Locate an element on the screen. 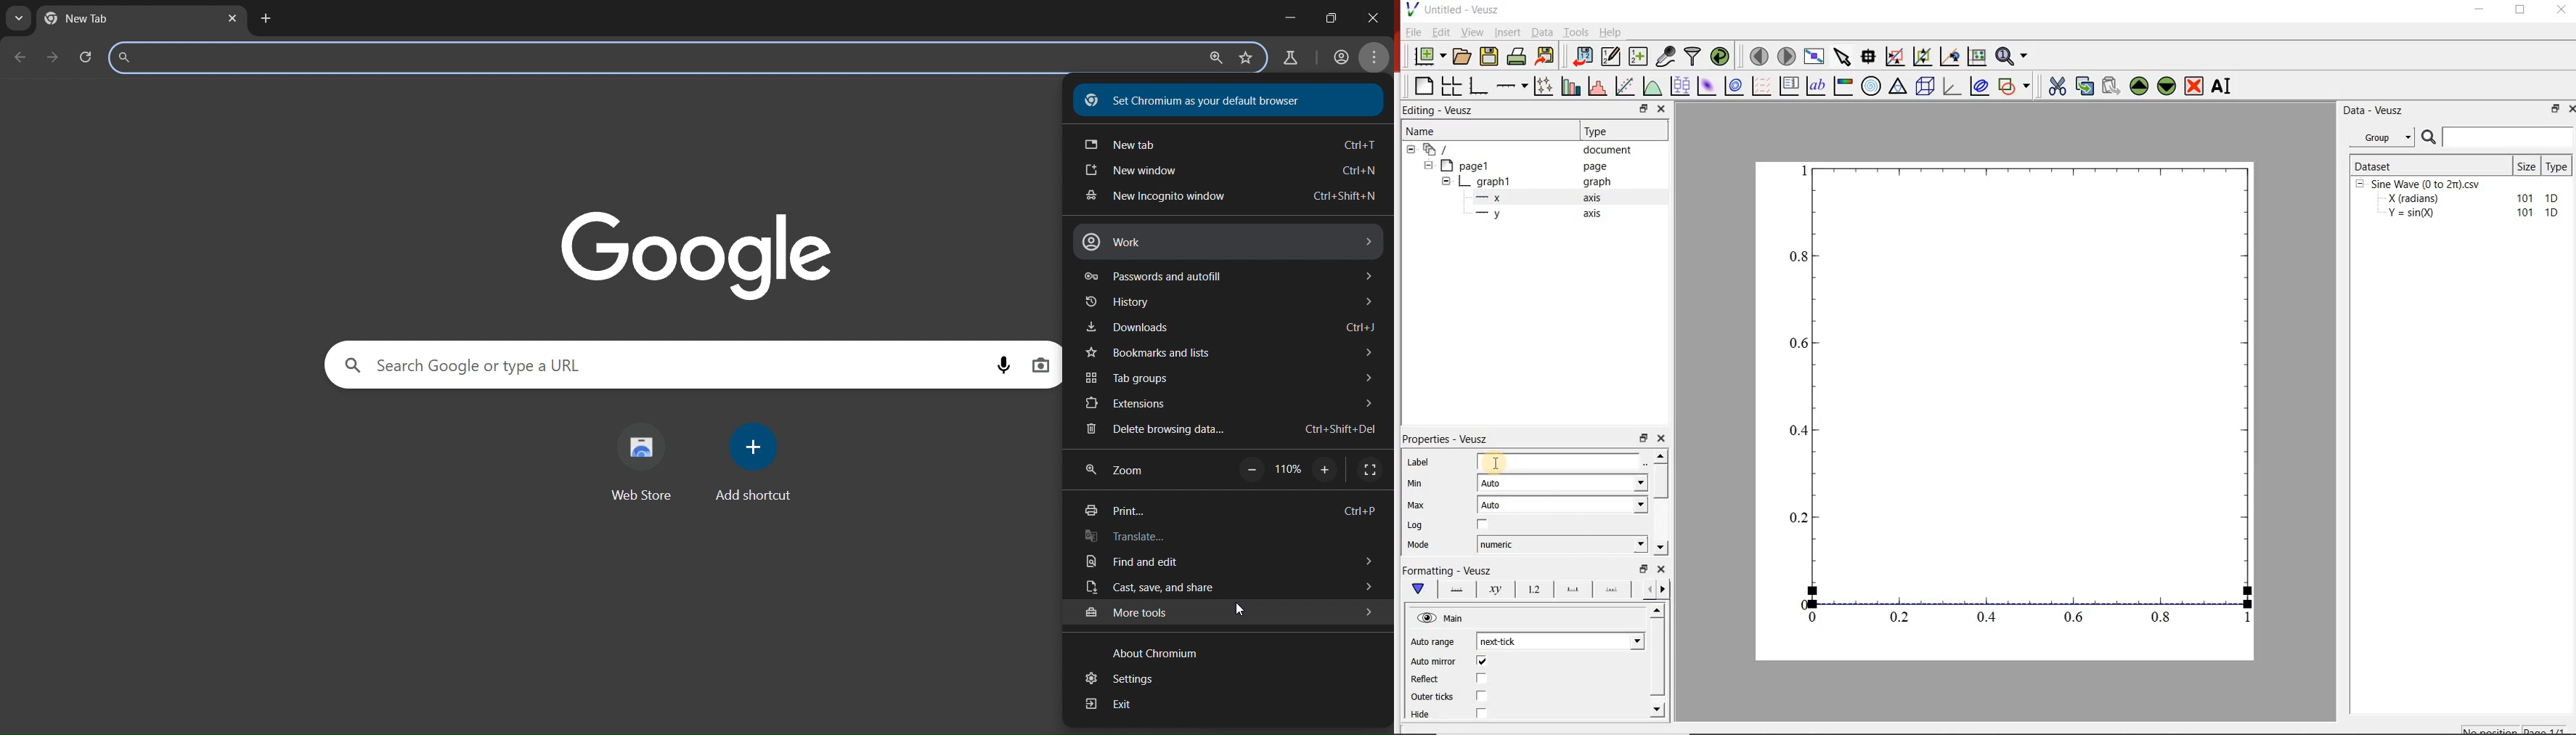 This screenshot has width=2576, height=756. history is located at coordinates (1225, 304).